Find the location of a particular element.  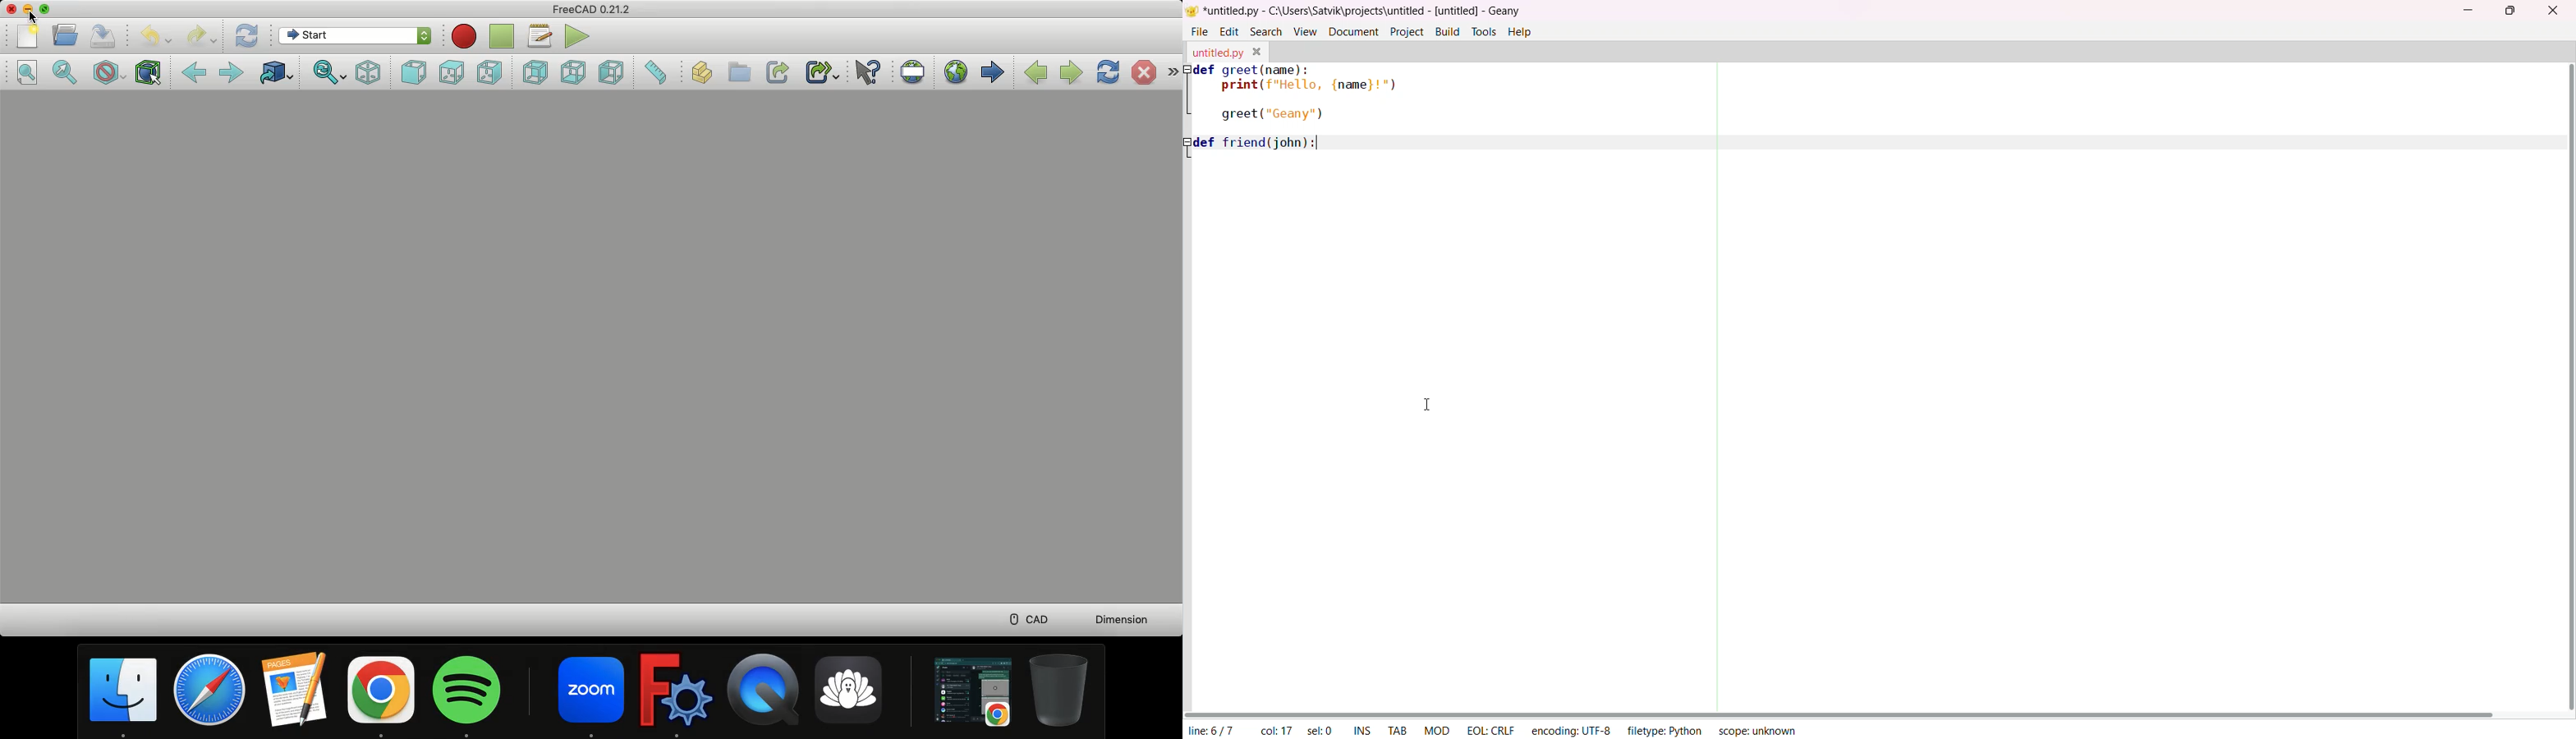

macro reading is located at coordinates (463, 35).